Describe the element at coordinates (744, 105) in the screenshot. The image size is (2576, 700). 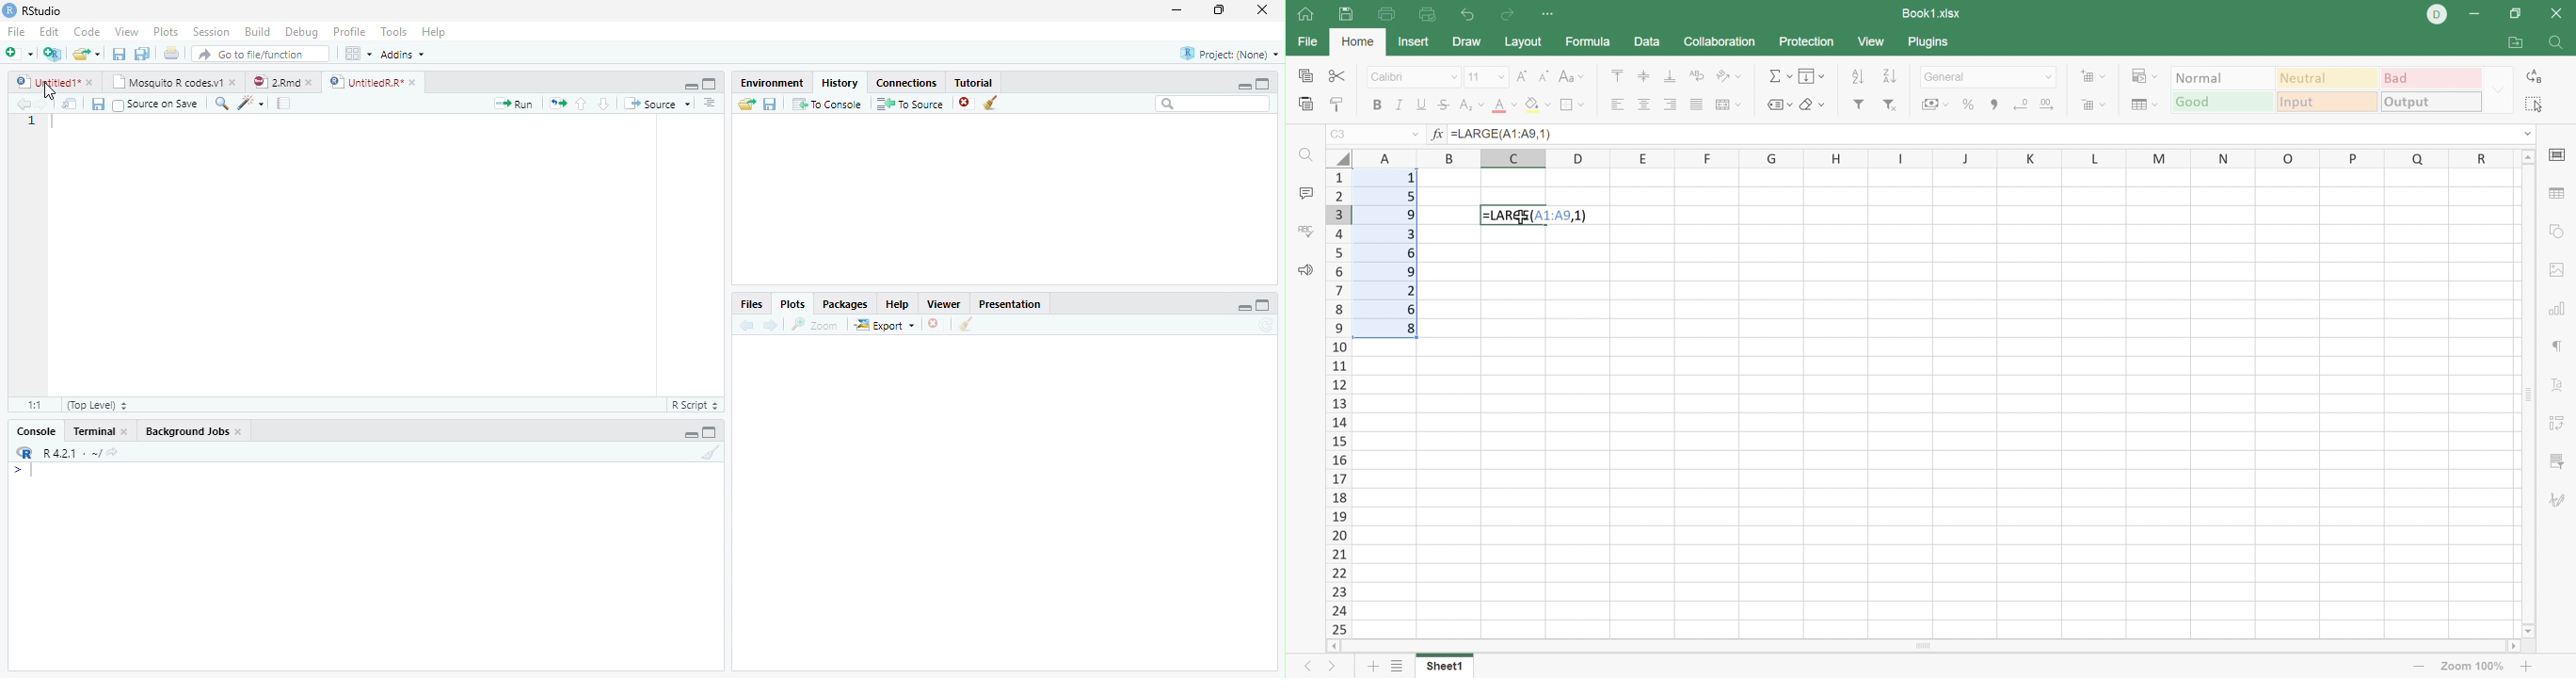
I see `Load workspace` at that location.